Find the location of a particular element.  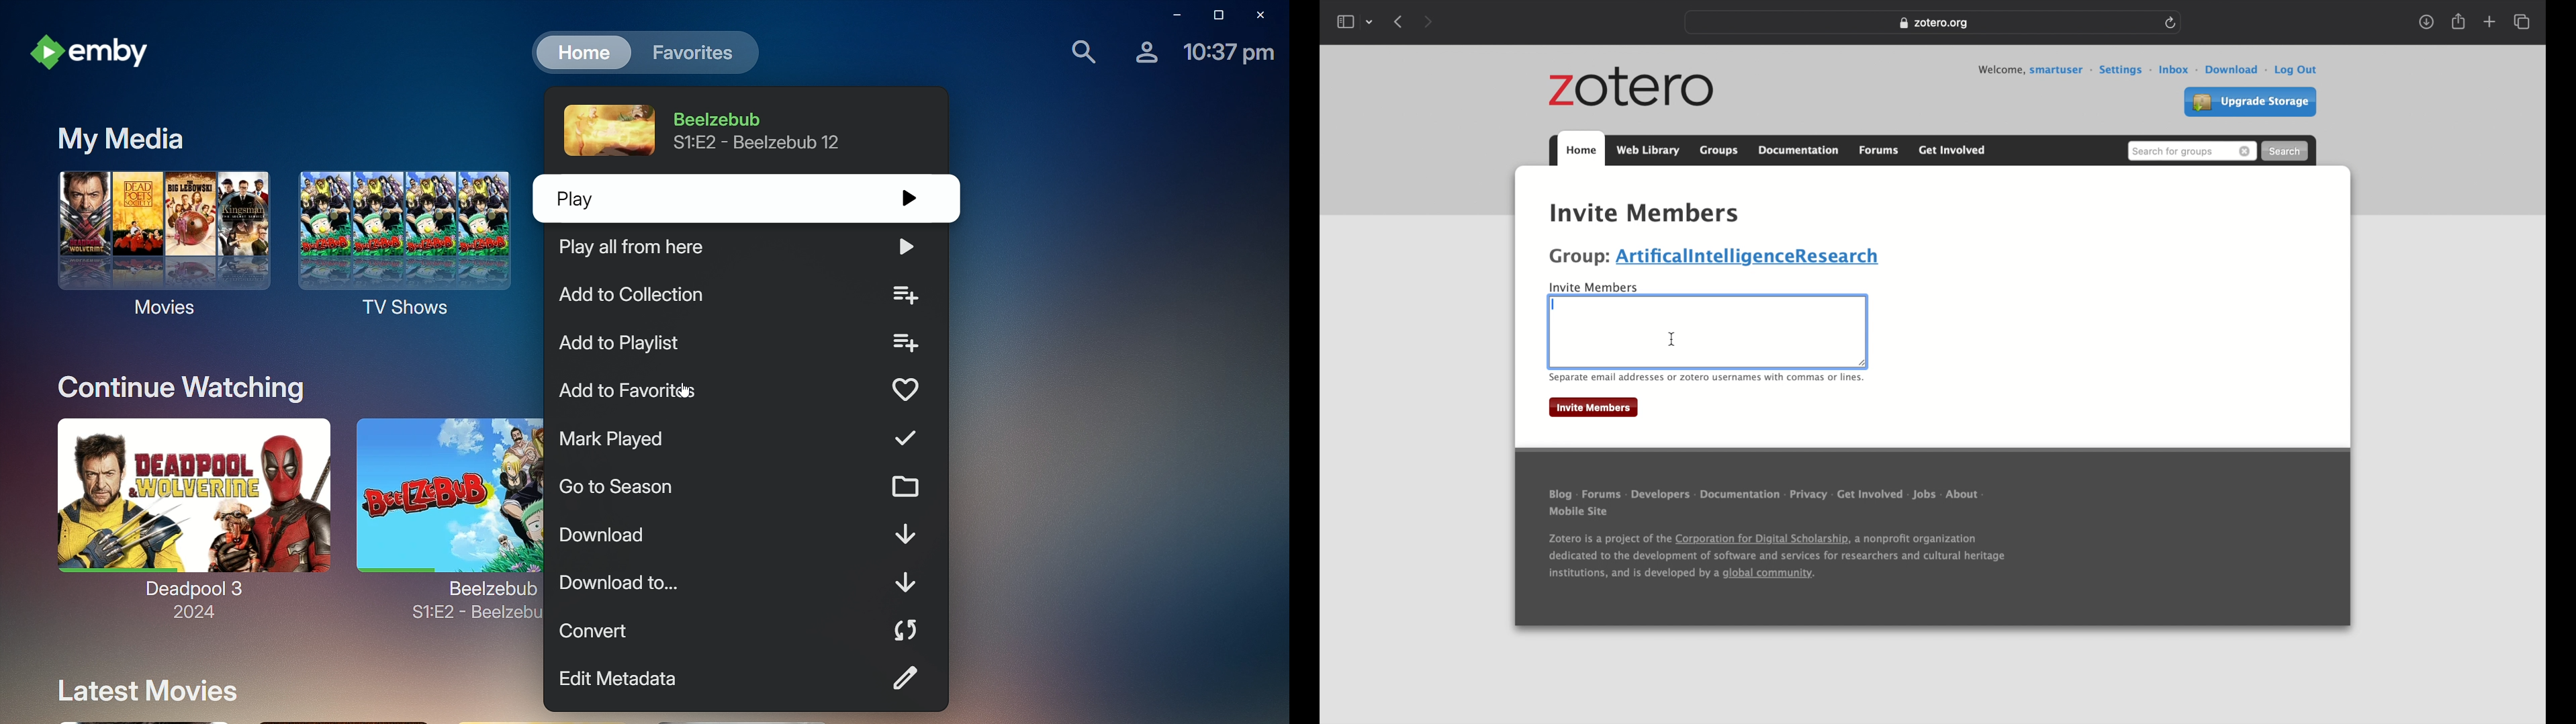

Beelzebub is located at coordinates (444, 504).